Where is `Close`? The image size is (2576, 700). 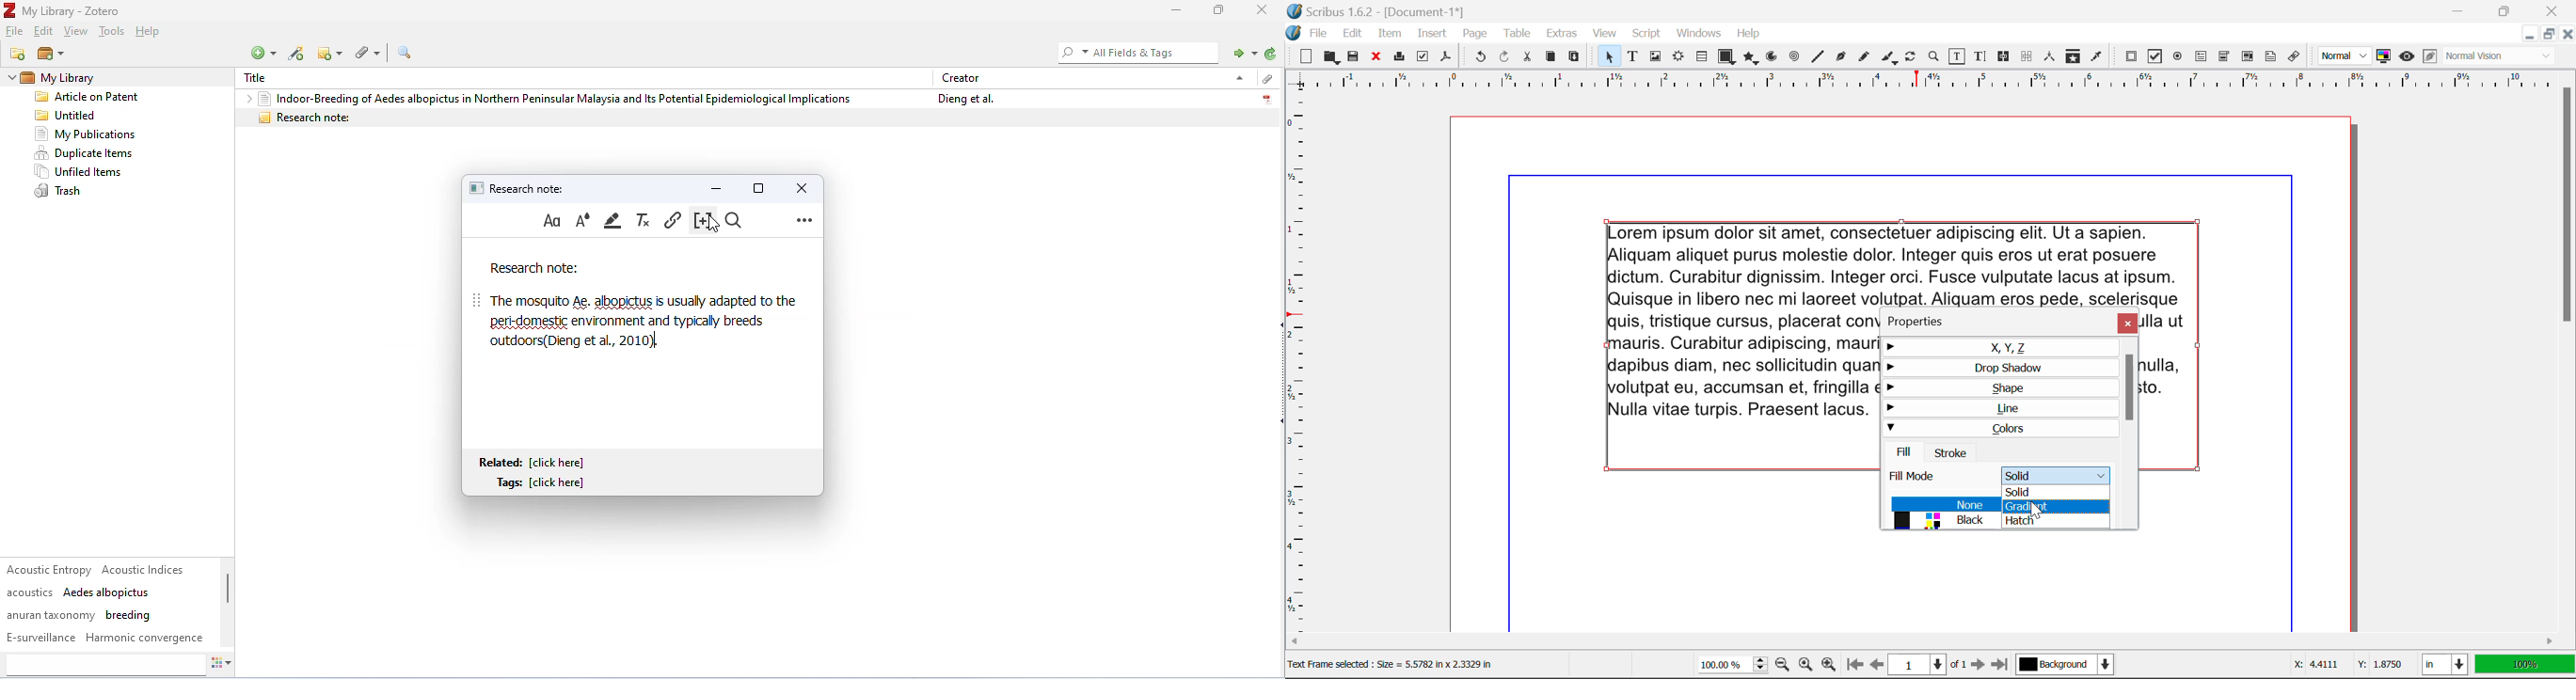
Close is located at coordinates (2555, 9).